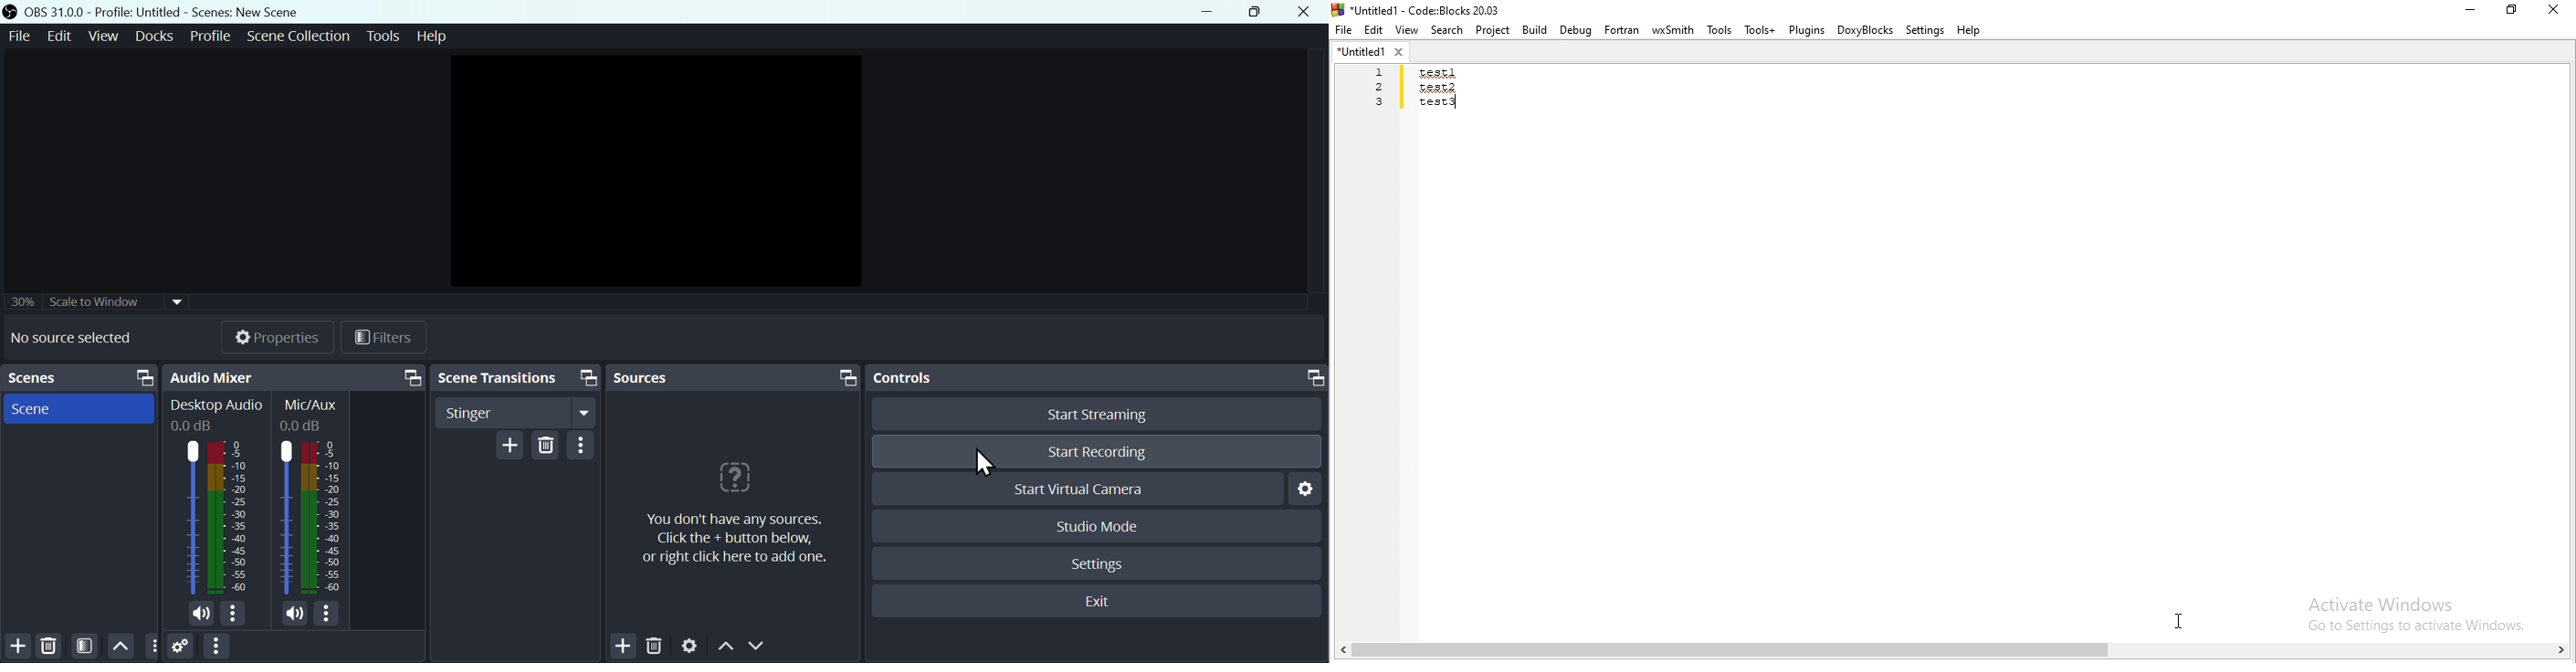 The width and height of the screenshot is (2576, 672). Describe the element at coordinates (906, 379) in the screenshot. I see `Controls` at that location.